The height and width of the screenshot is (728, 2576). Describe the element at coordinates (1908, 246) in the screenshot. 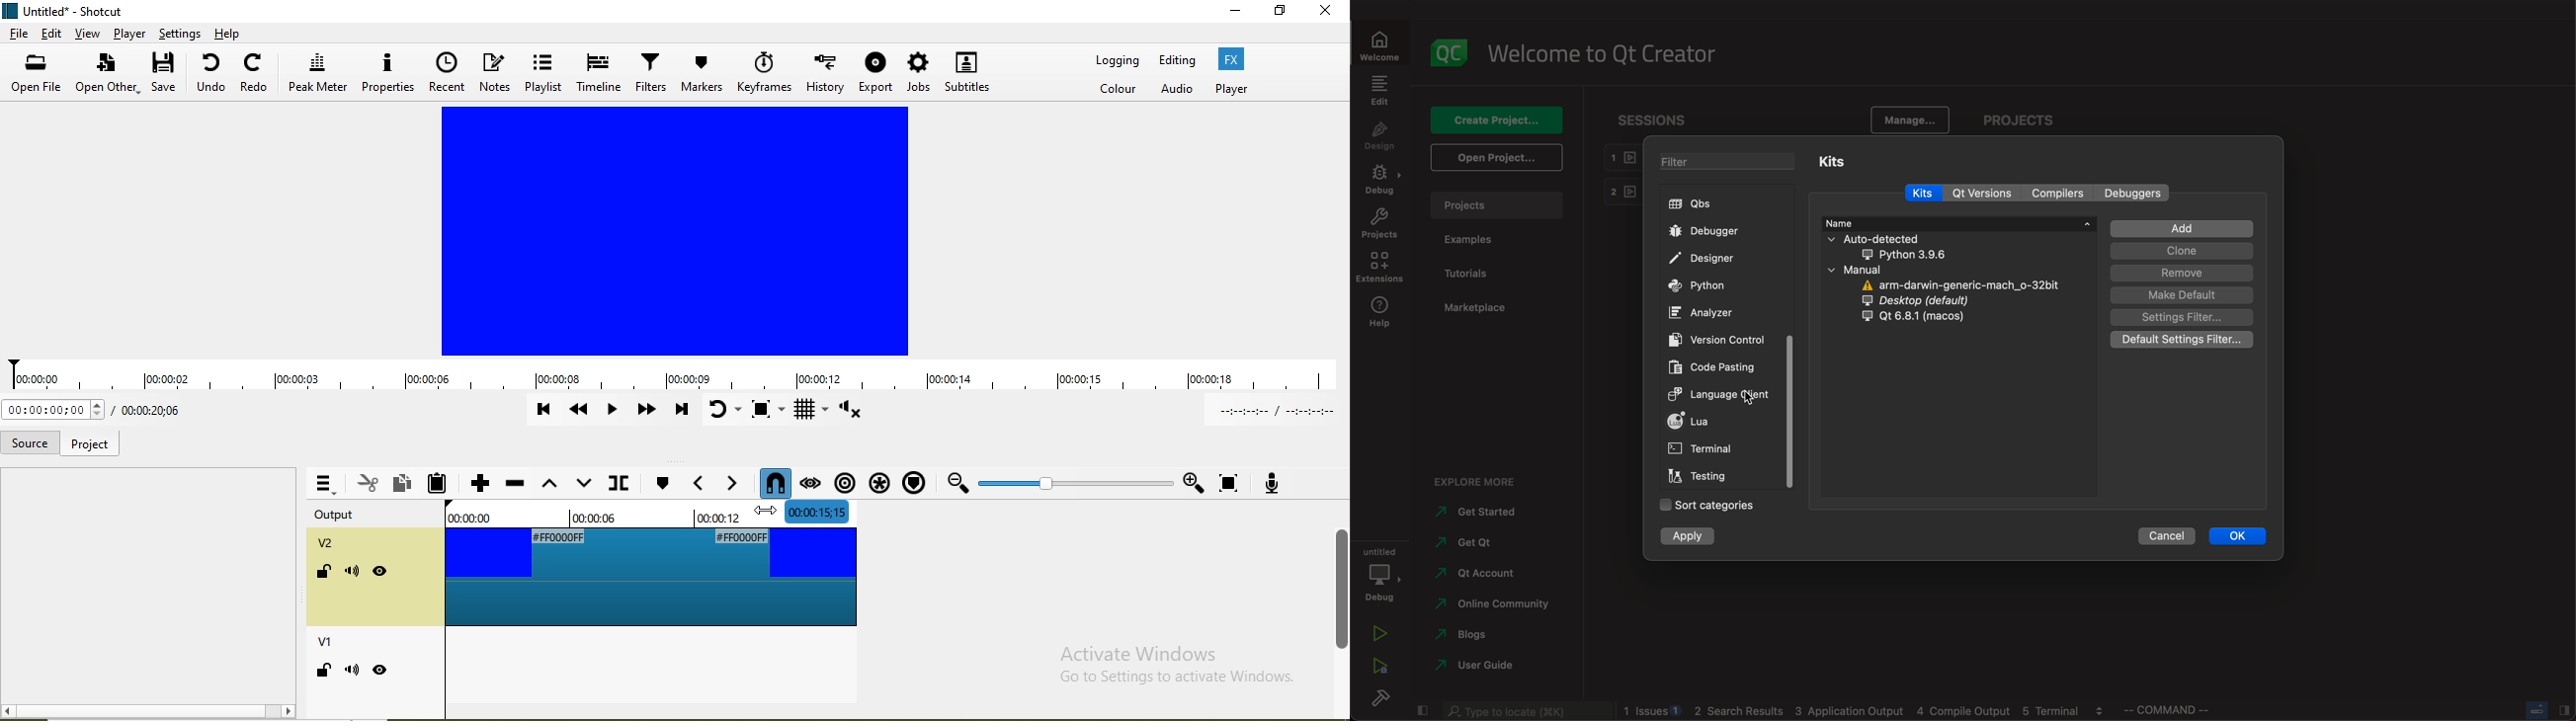

I see `auto detected` at that location.